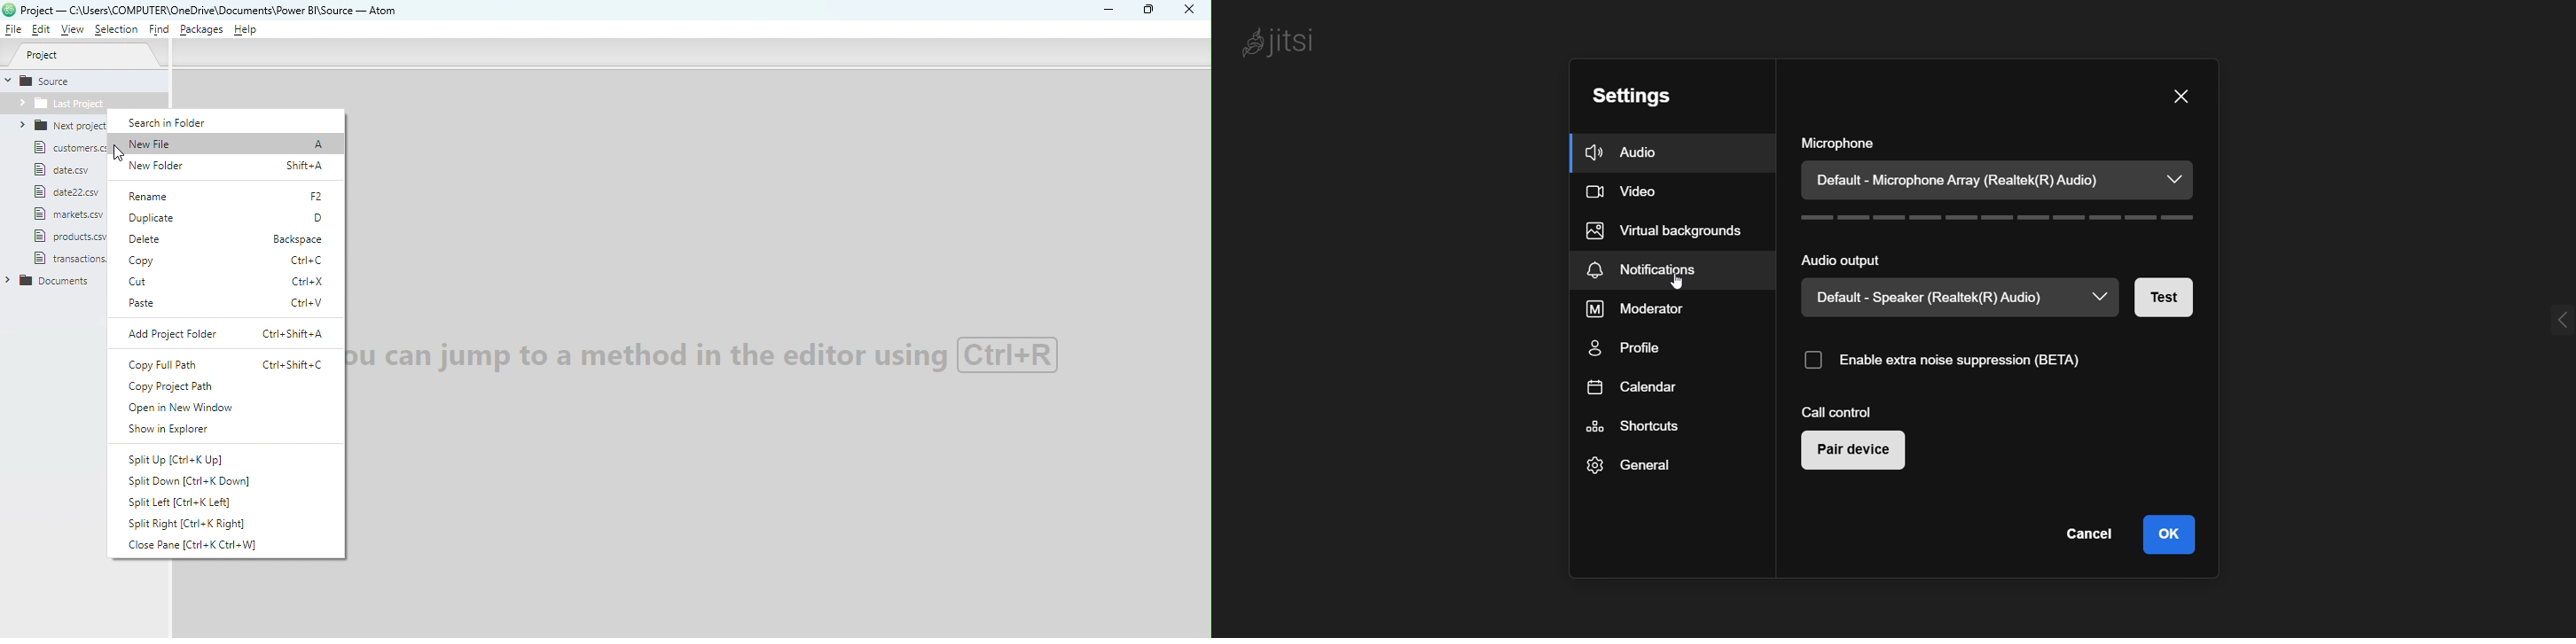 The height and width of the screenshot is (644, 2576). I want to click on notification, so click(1641, 268).